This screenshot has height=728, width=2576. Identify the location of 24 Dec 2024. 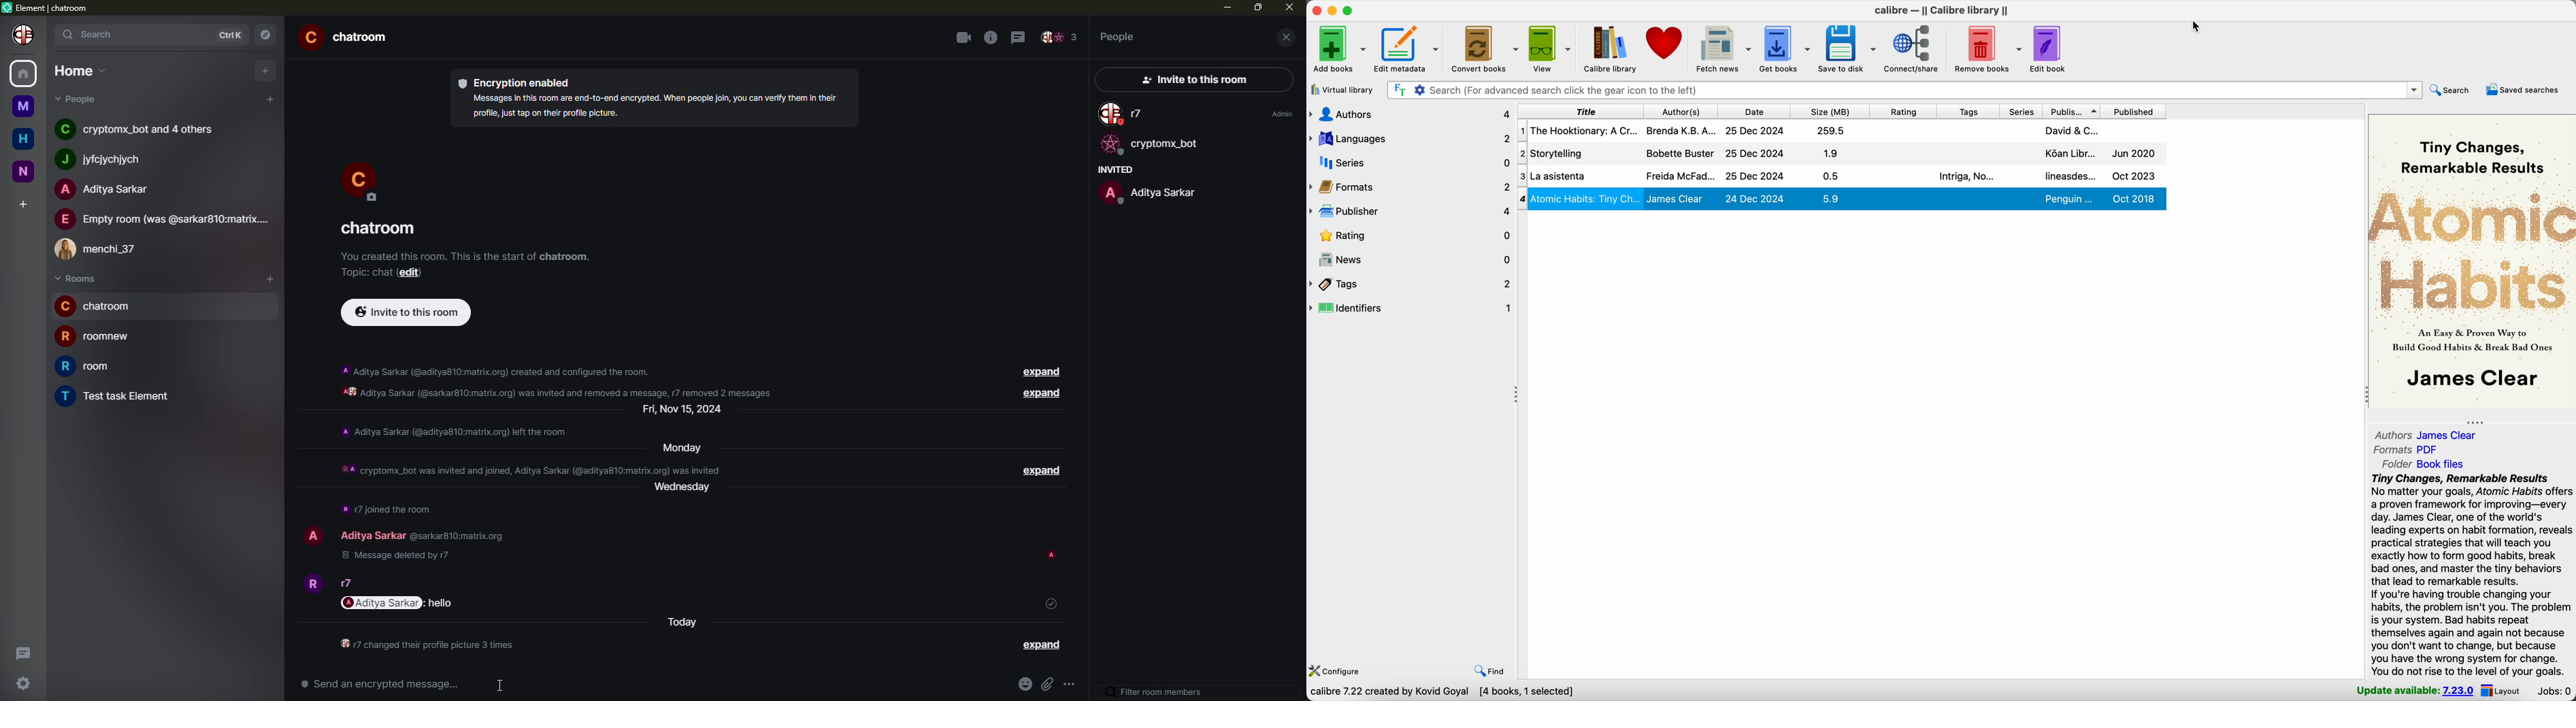
(1755, 198).